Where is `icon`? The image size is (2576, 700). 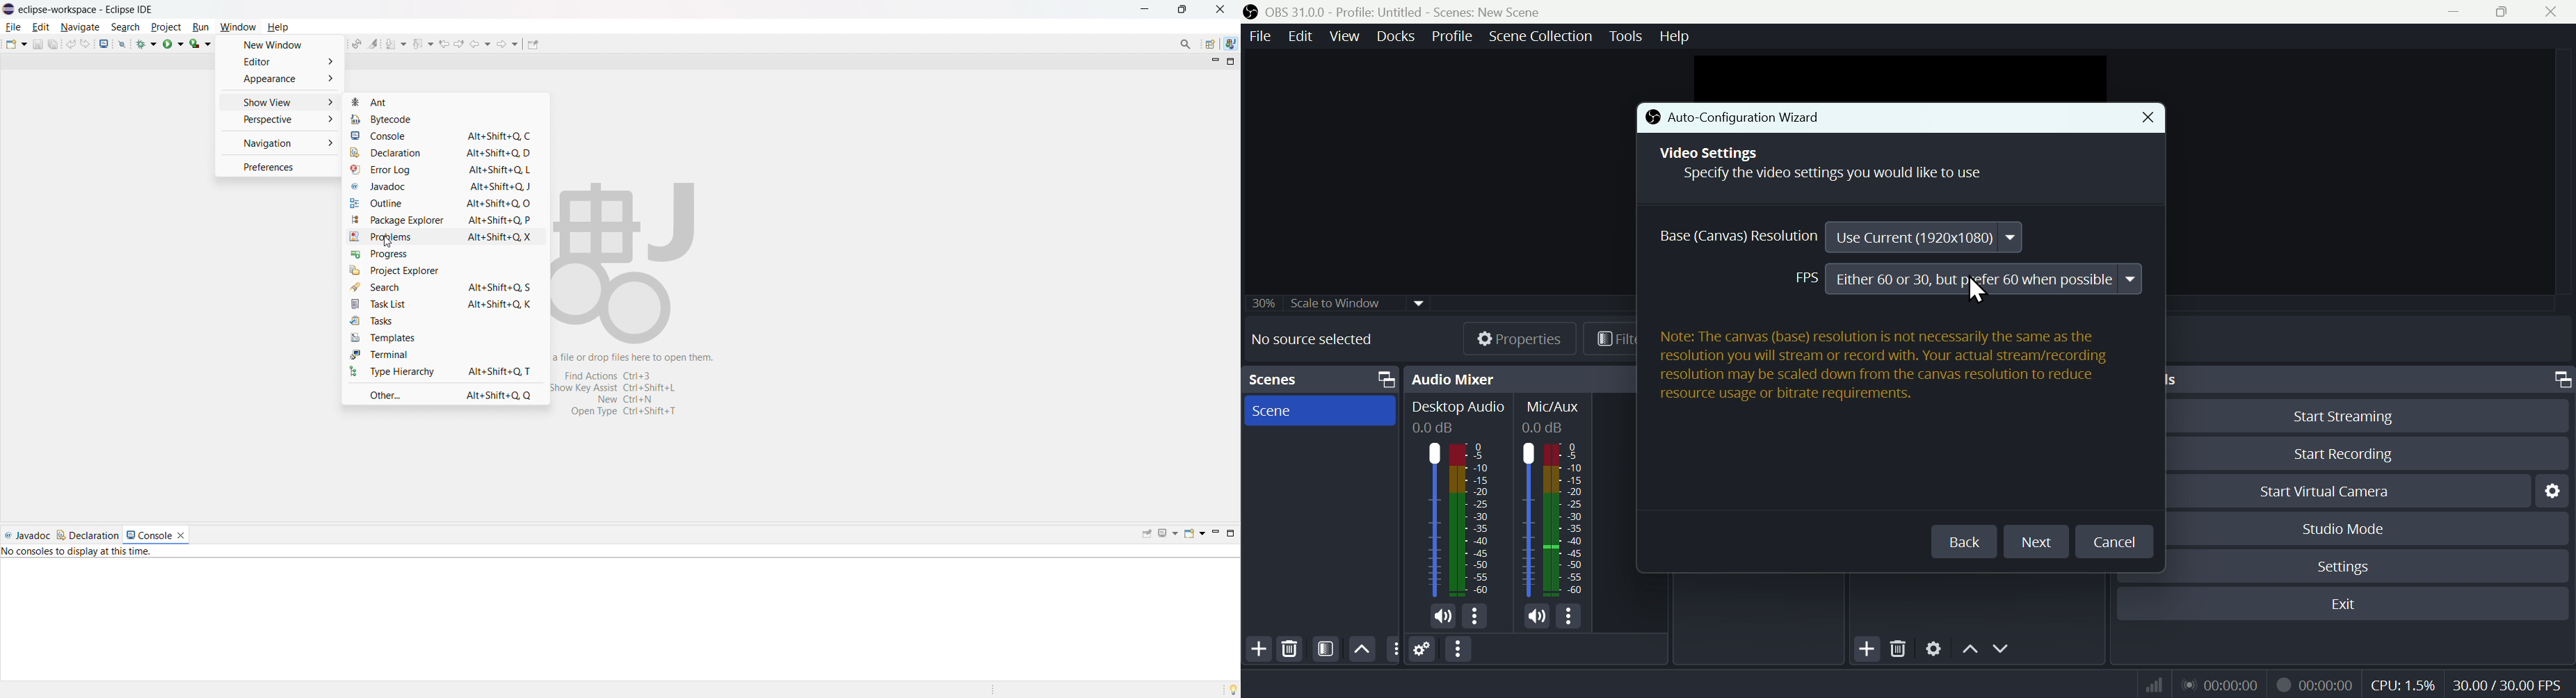
icon is located at coordinates (1652, 119).